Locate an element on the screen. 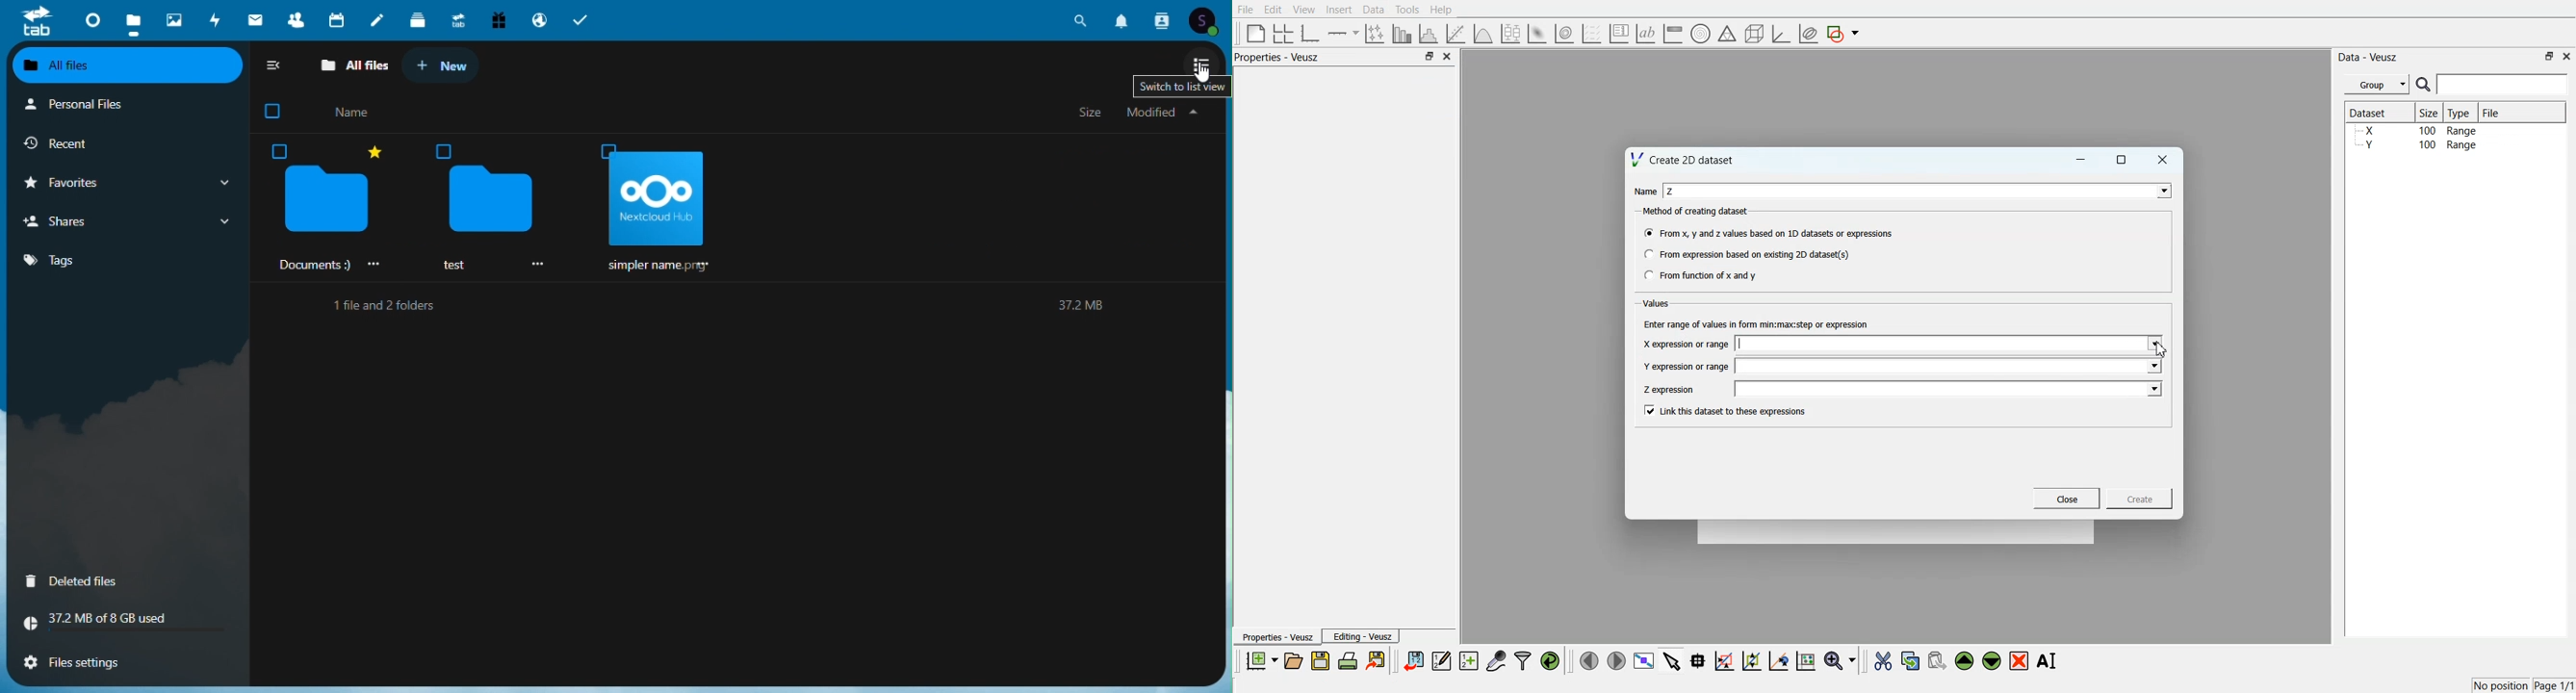 This screenshot has width=2576, height=700. Data - Veusz is located at coordinates (2368, 57).